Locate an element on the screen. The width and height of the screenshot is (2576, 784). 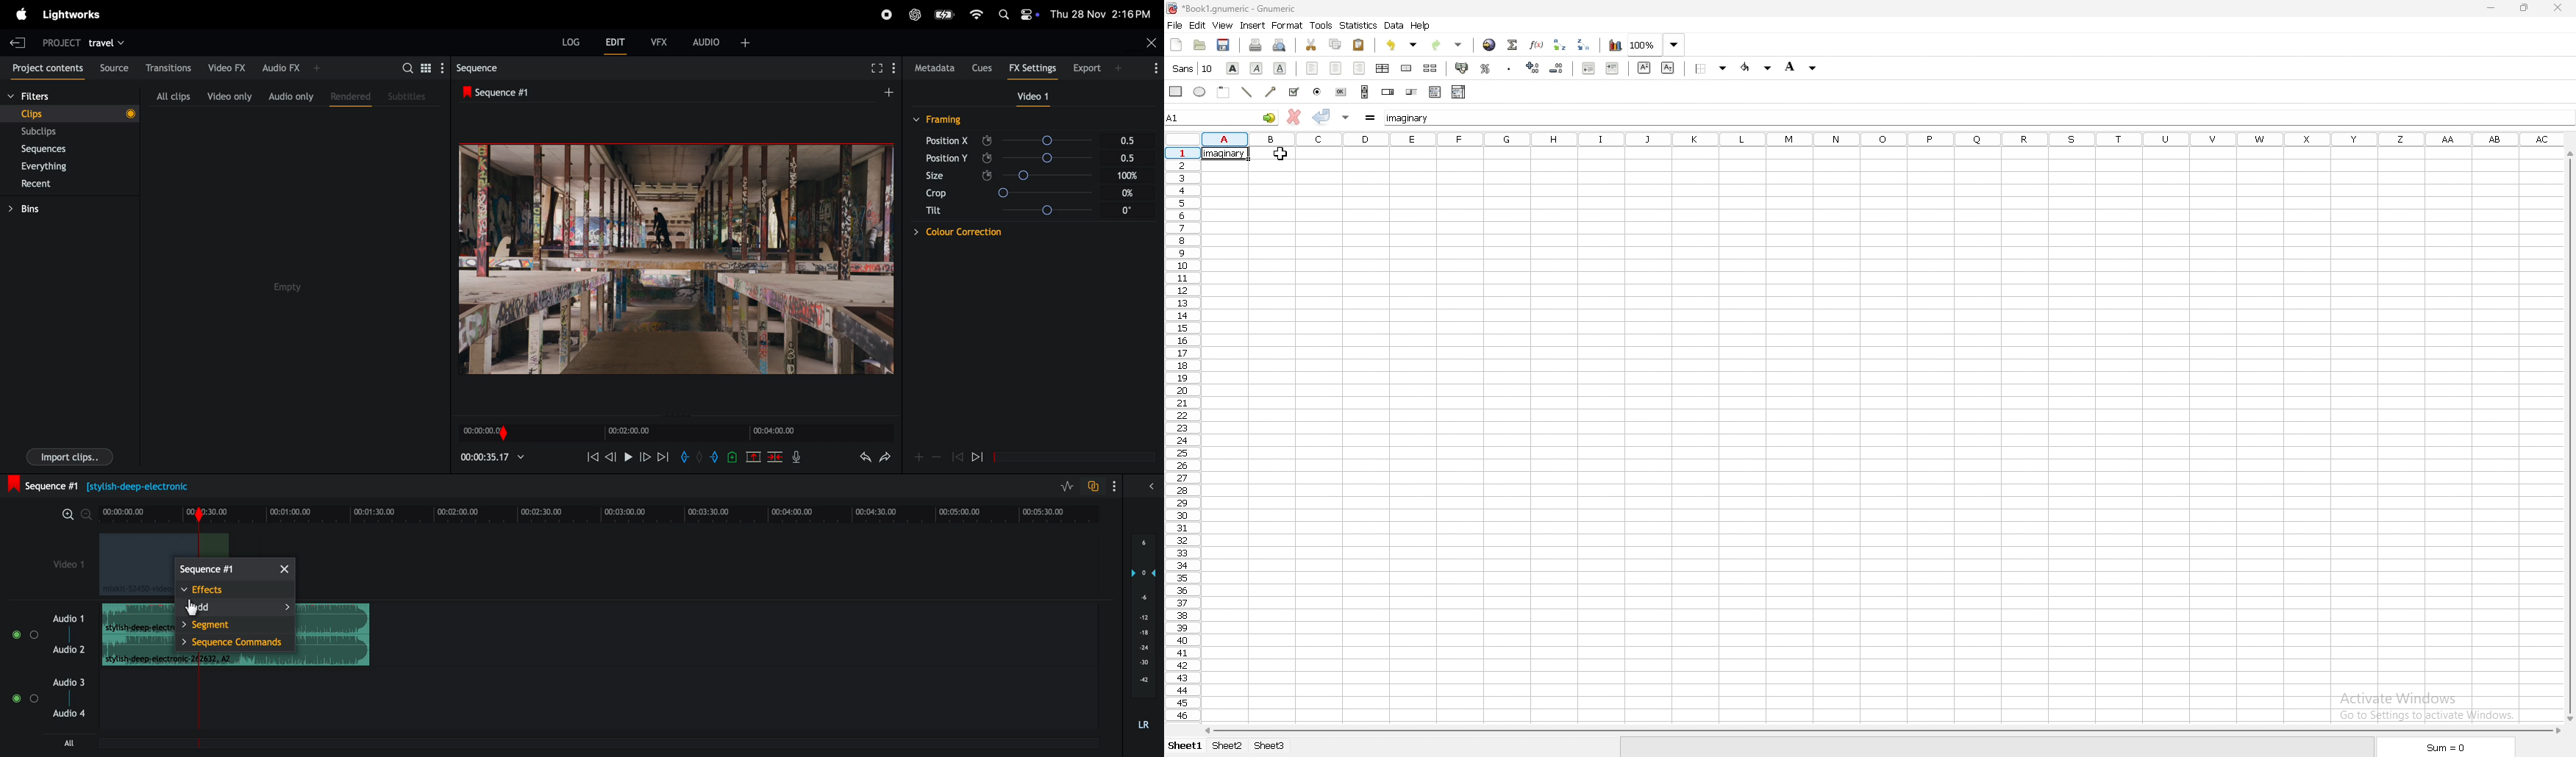
empty is located at coordinates (290, 287).